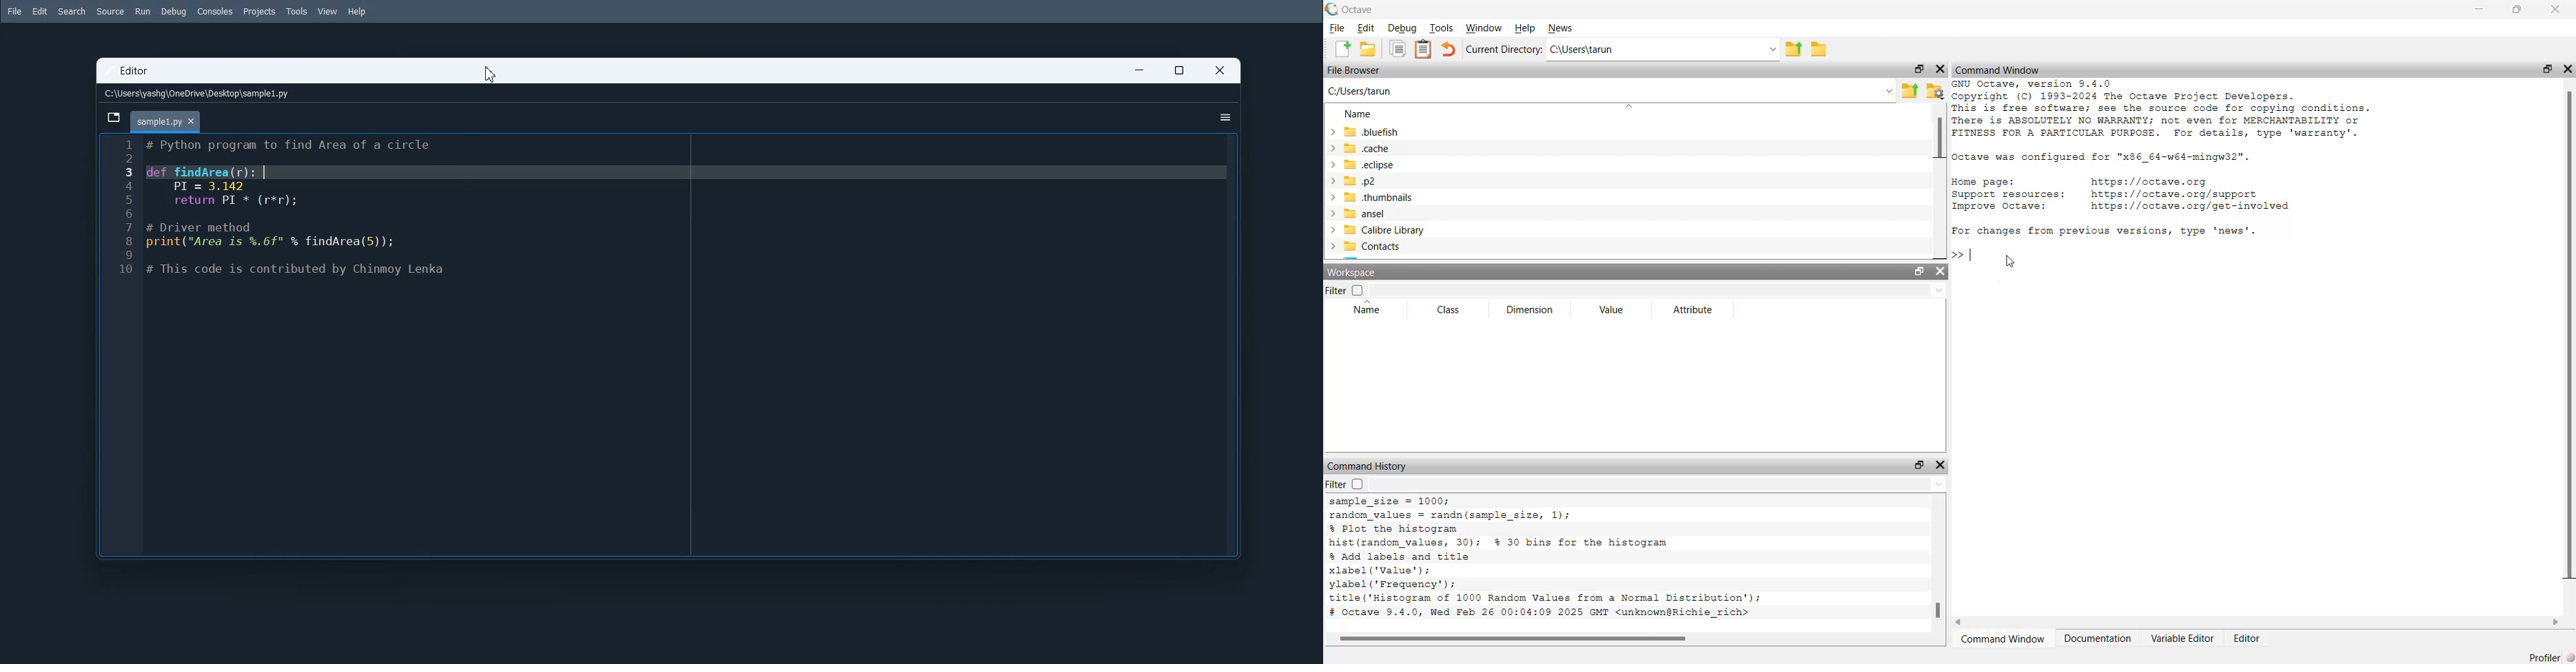  What do you see at coordinates (2009, 261) in the screenshot?
I see `cursor` at bounding box center [2009, 261].